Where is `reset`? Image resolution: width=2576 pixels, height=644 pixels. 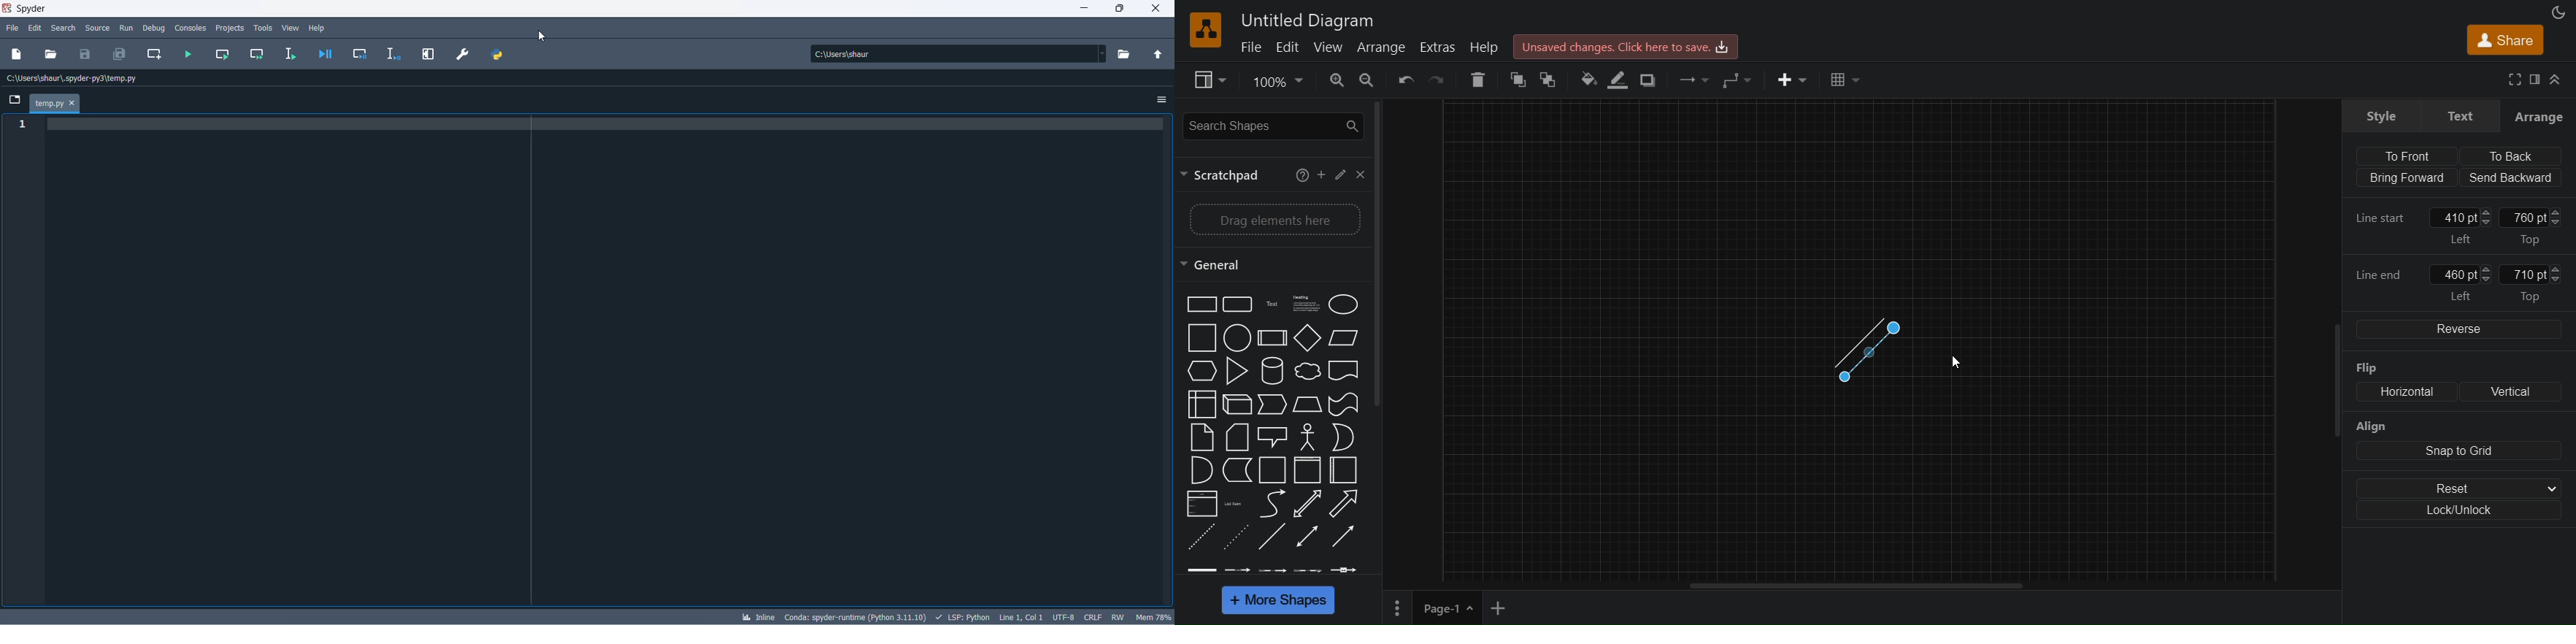
reset is located at coordinates (2463, 488).